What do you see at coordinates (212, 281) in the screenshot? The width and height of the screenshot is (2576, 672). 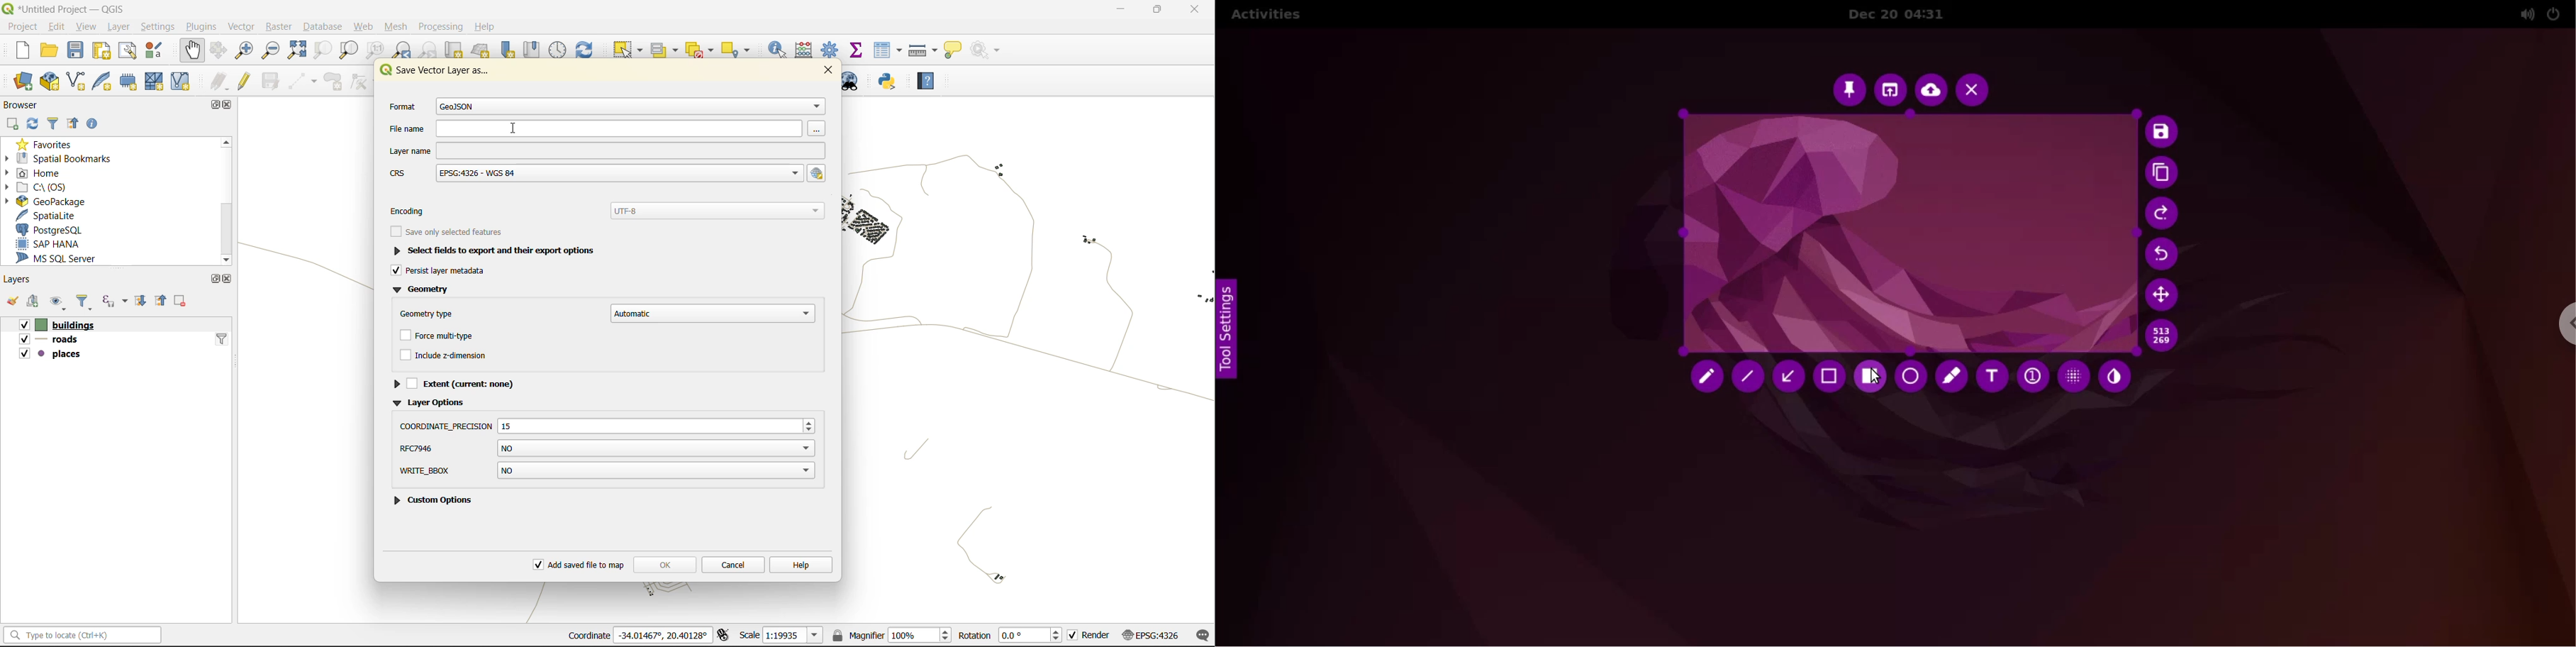 I see `maximize` at bounding box center [212, 281].